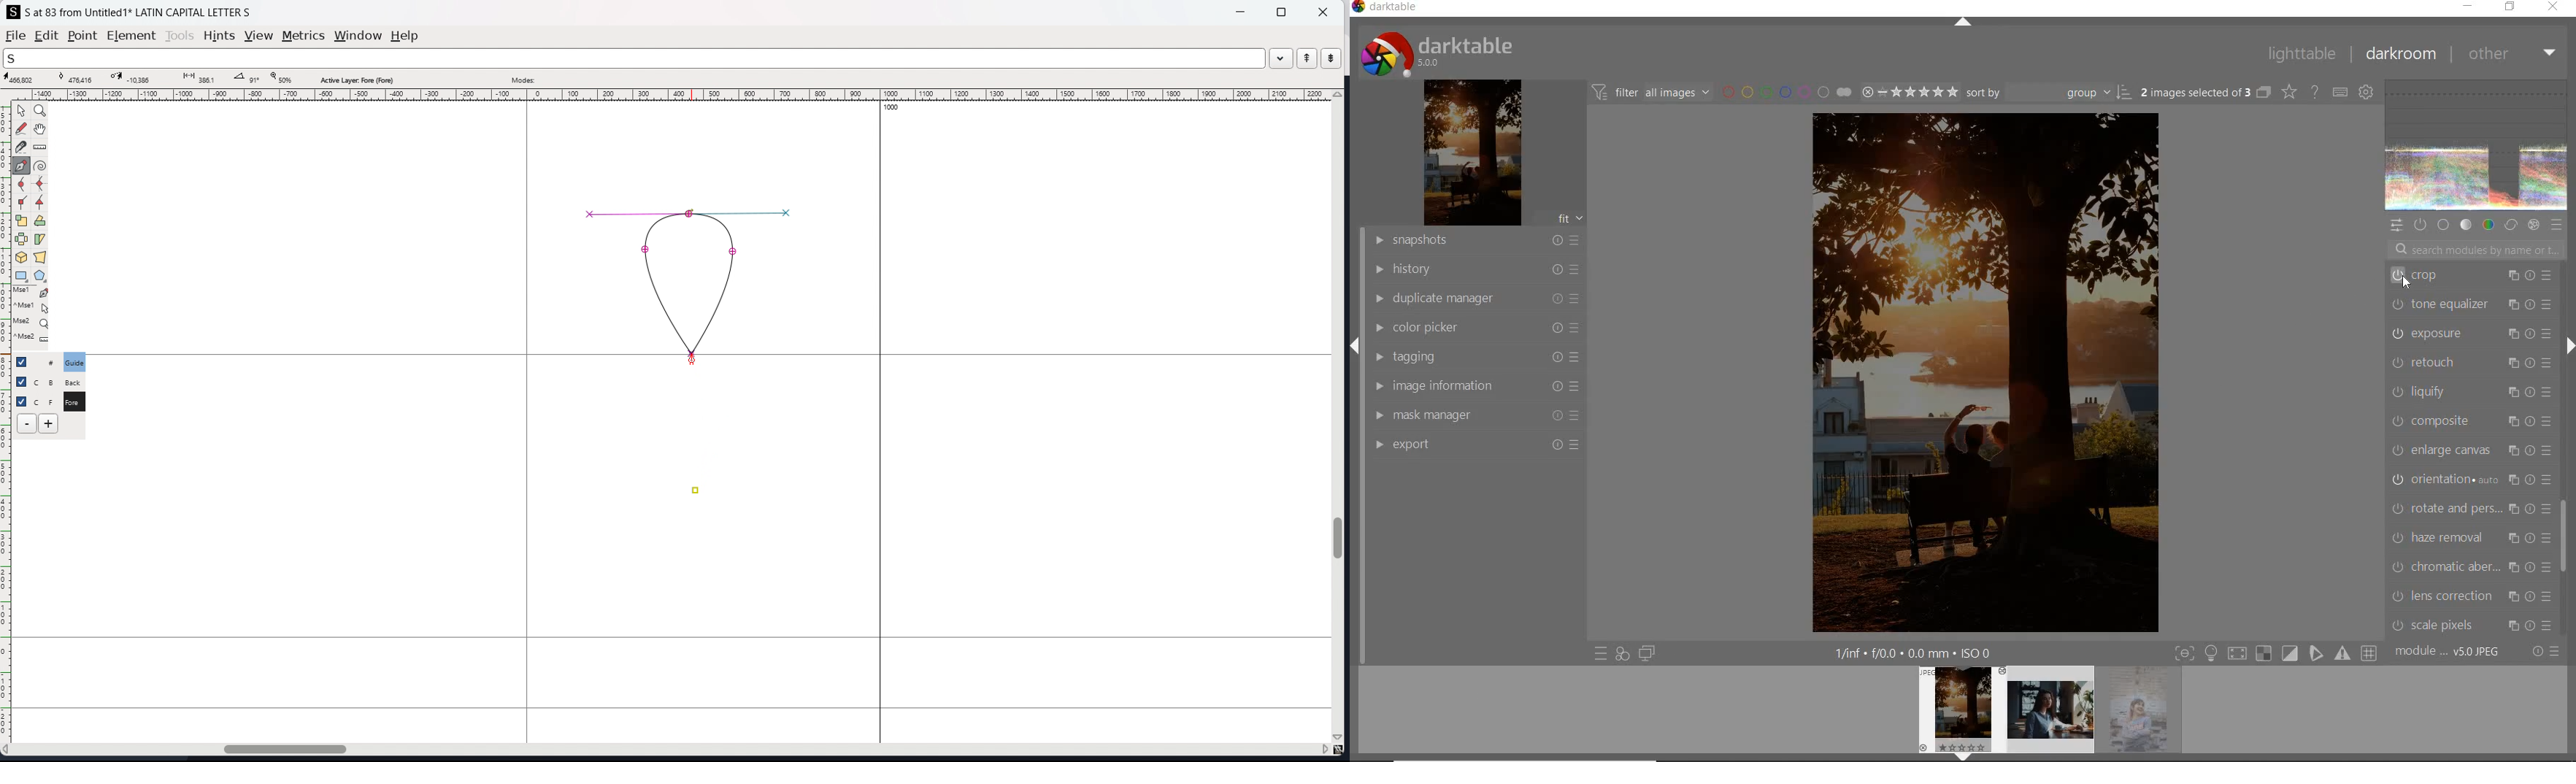  What do you see at coordinates (41, 112) in the screenshot?
I see `magnify` at bounding box center [41, 112].